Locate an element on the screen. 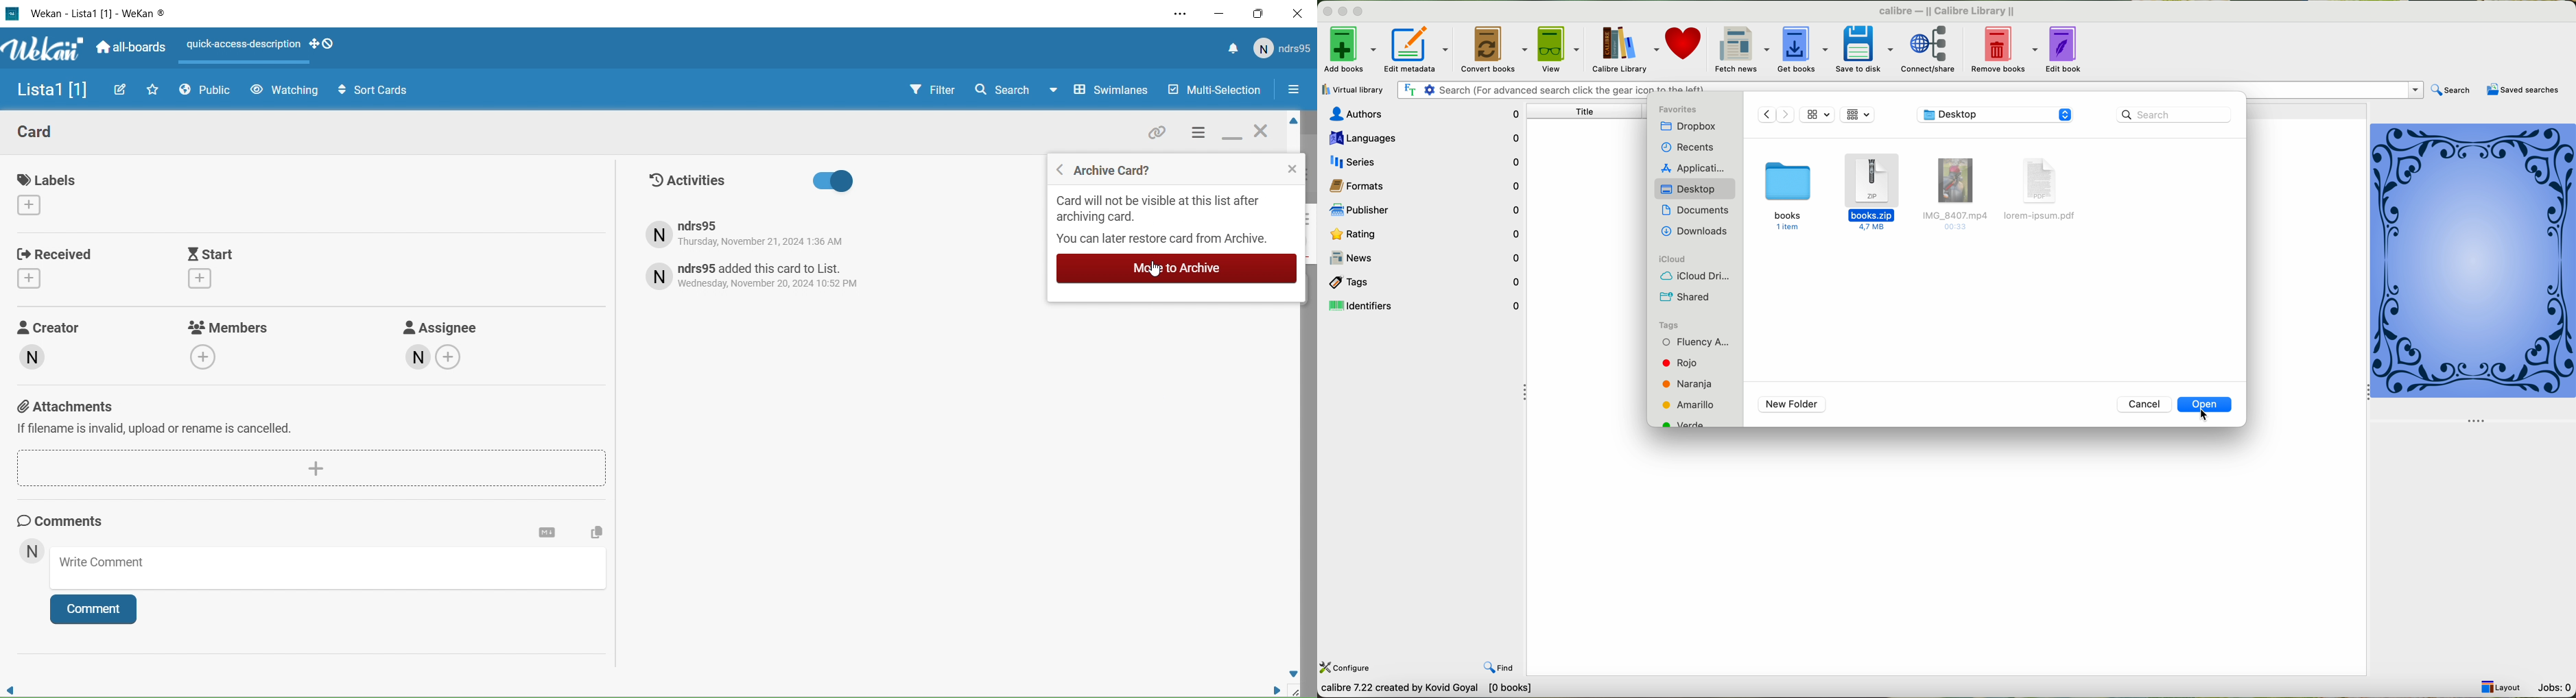 The height and width of the screenshot is (700, 2576). zip file selected is located at coordinates (1873, 192).